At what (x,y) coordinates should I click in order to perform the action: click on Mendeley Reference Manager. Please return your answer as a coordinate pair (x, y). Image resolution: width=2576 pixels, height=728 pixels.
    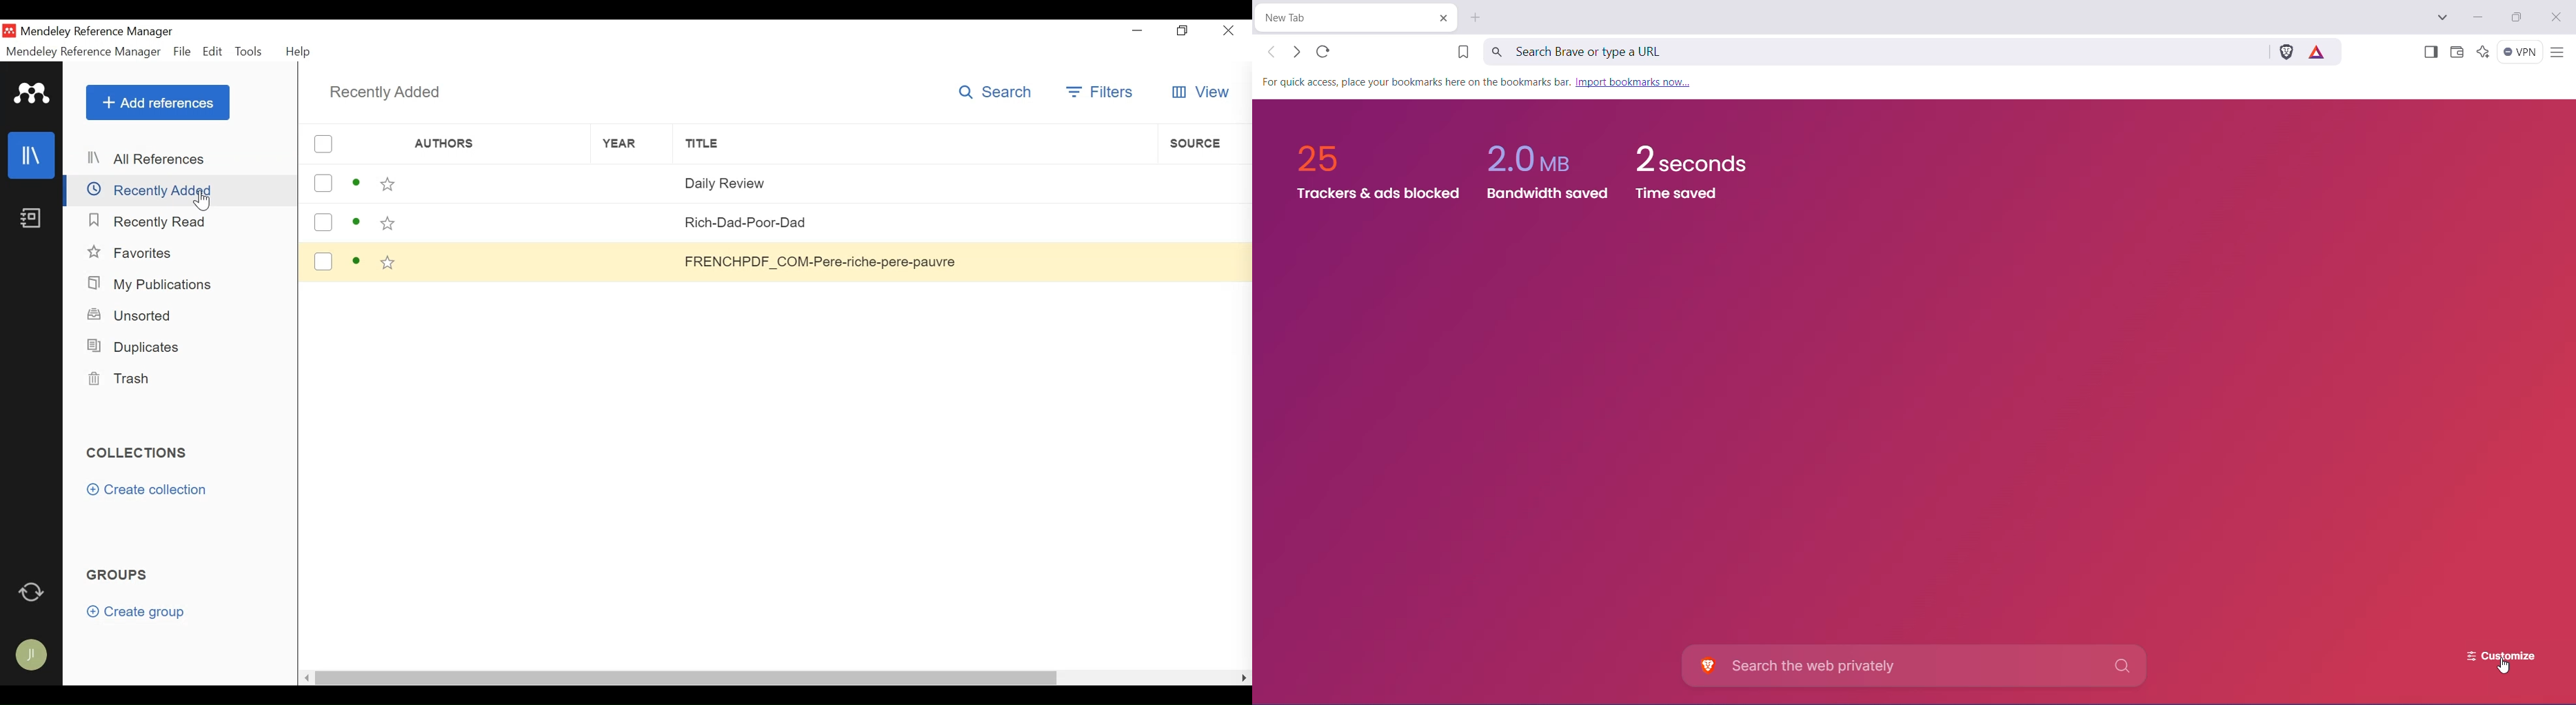
    Looking at the image, I should click on (84, 53).